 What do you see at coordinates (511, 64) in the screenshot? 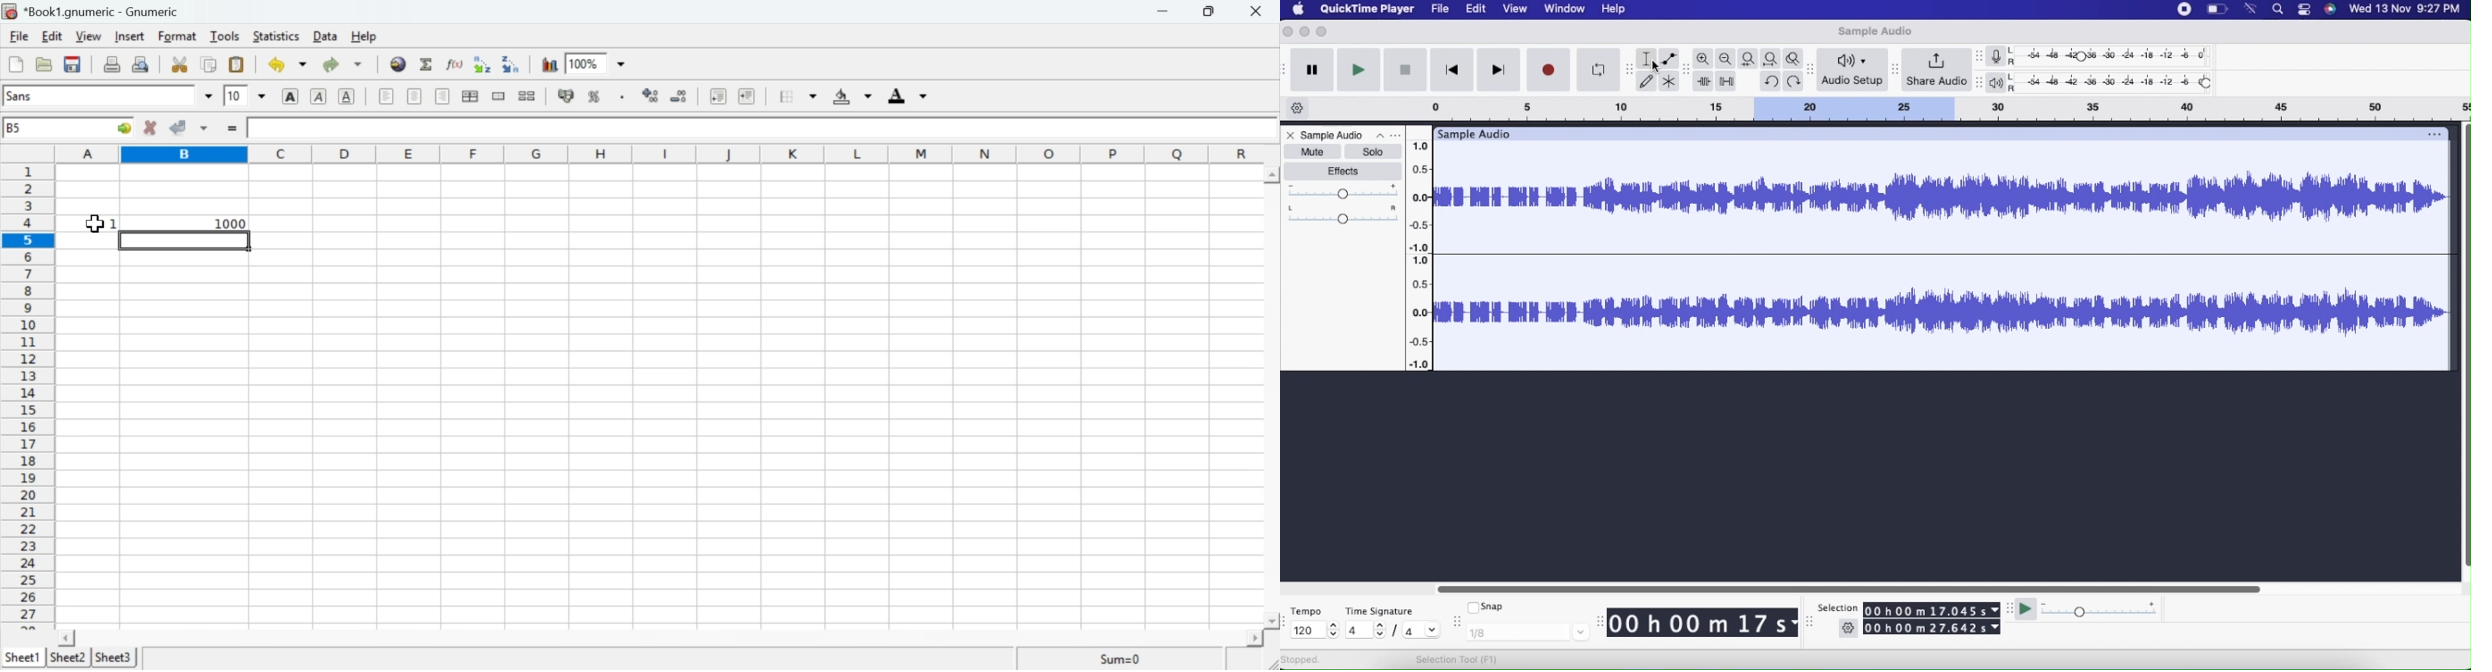
I see `Sort into descending` at bounding box center [511, 64].